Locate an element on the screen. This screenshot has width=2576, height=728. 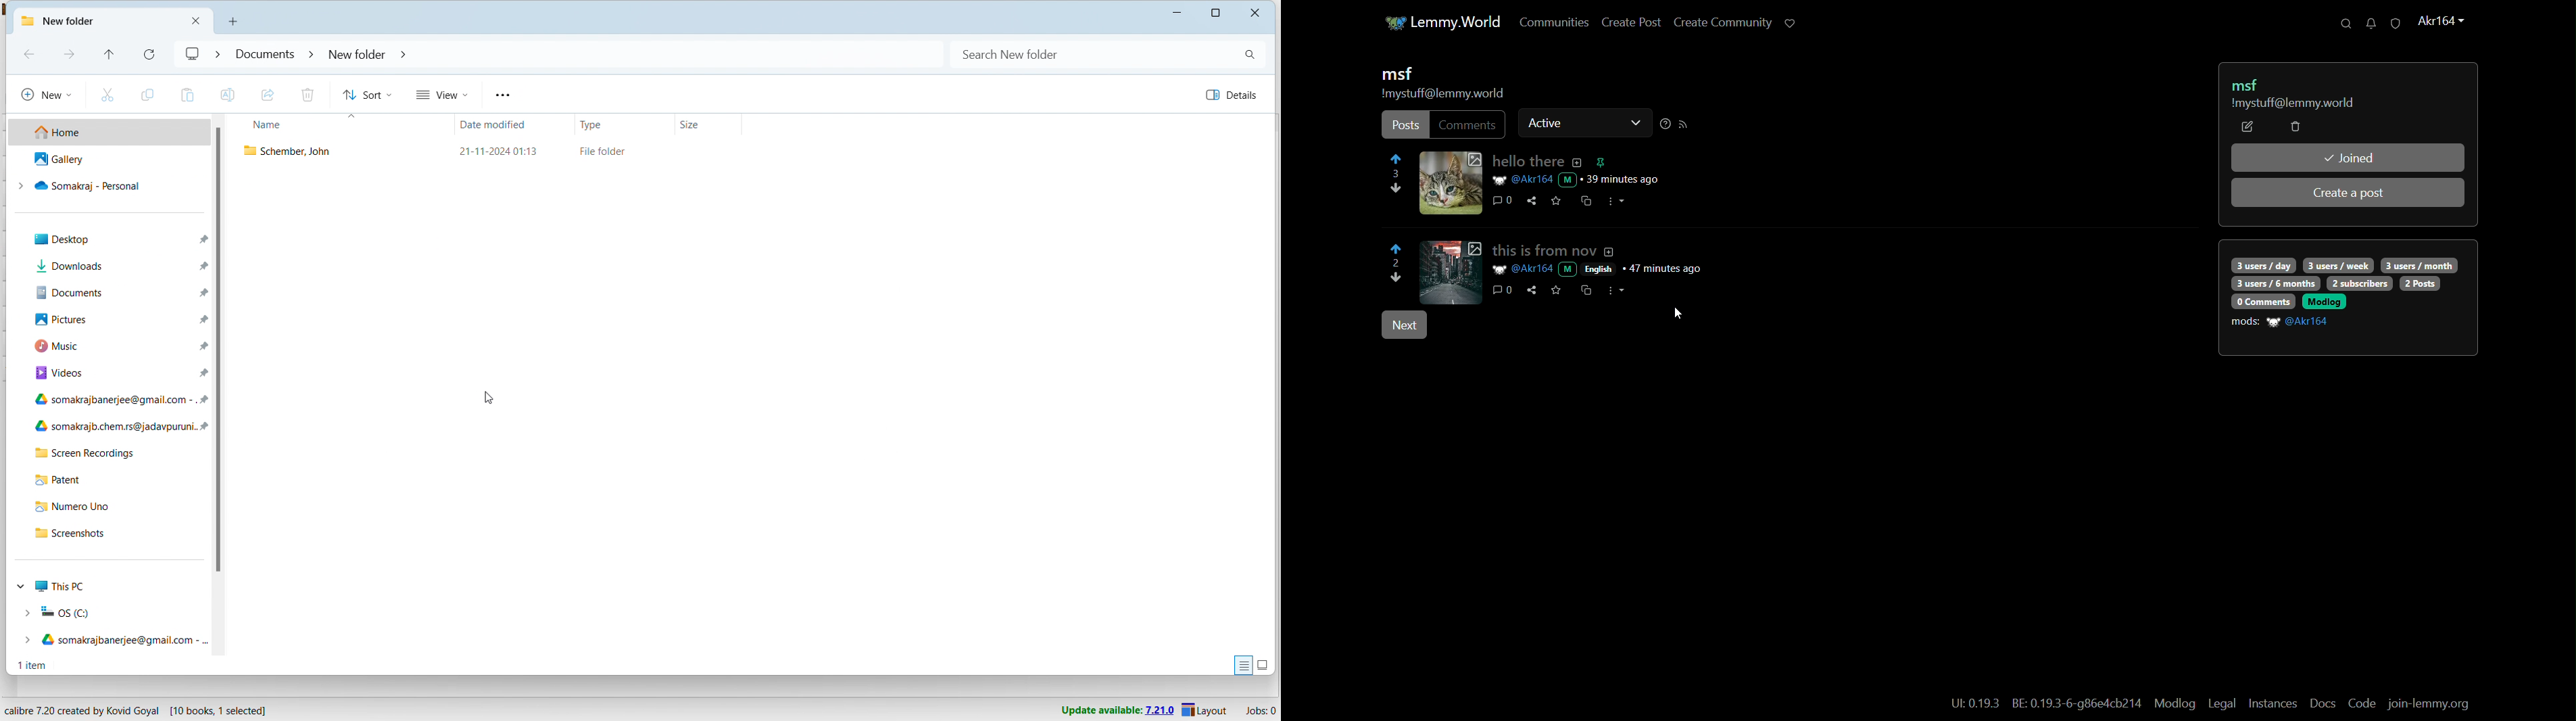
search is located at coordinates (2340, 24).